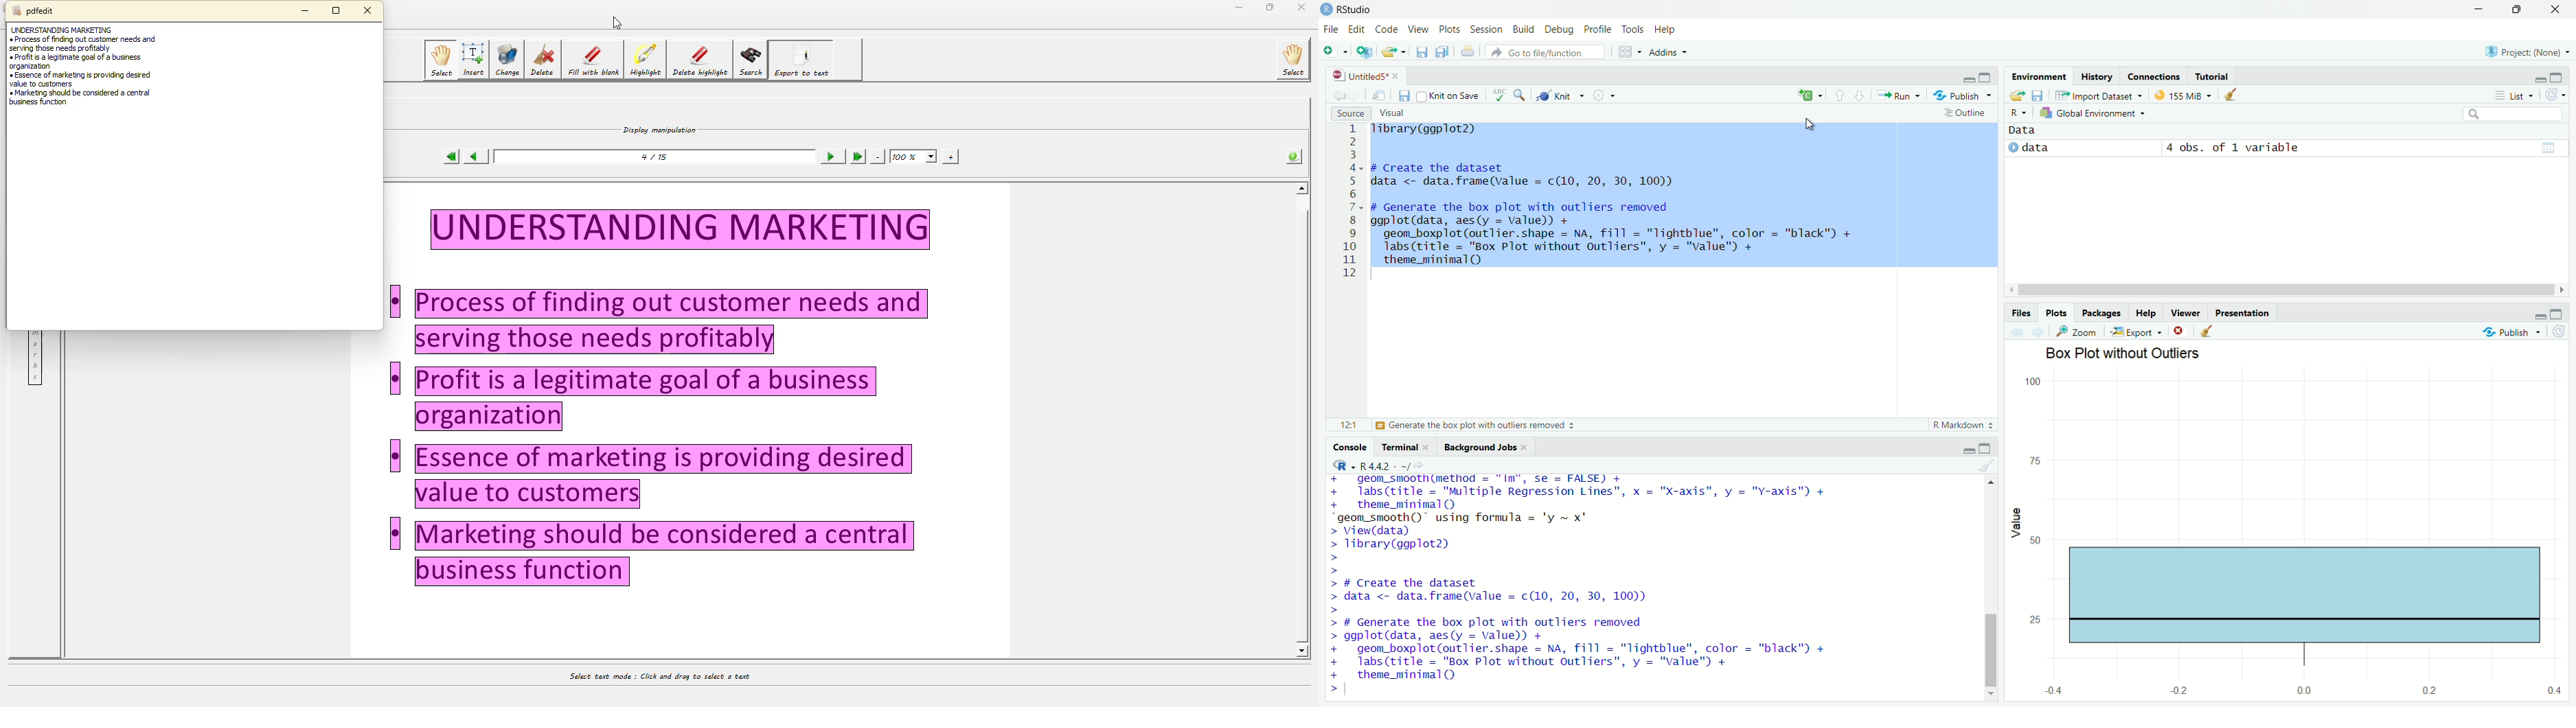 The image size is (2576, 728). I want to click on Source, so click(1351, 113).